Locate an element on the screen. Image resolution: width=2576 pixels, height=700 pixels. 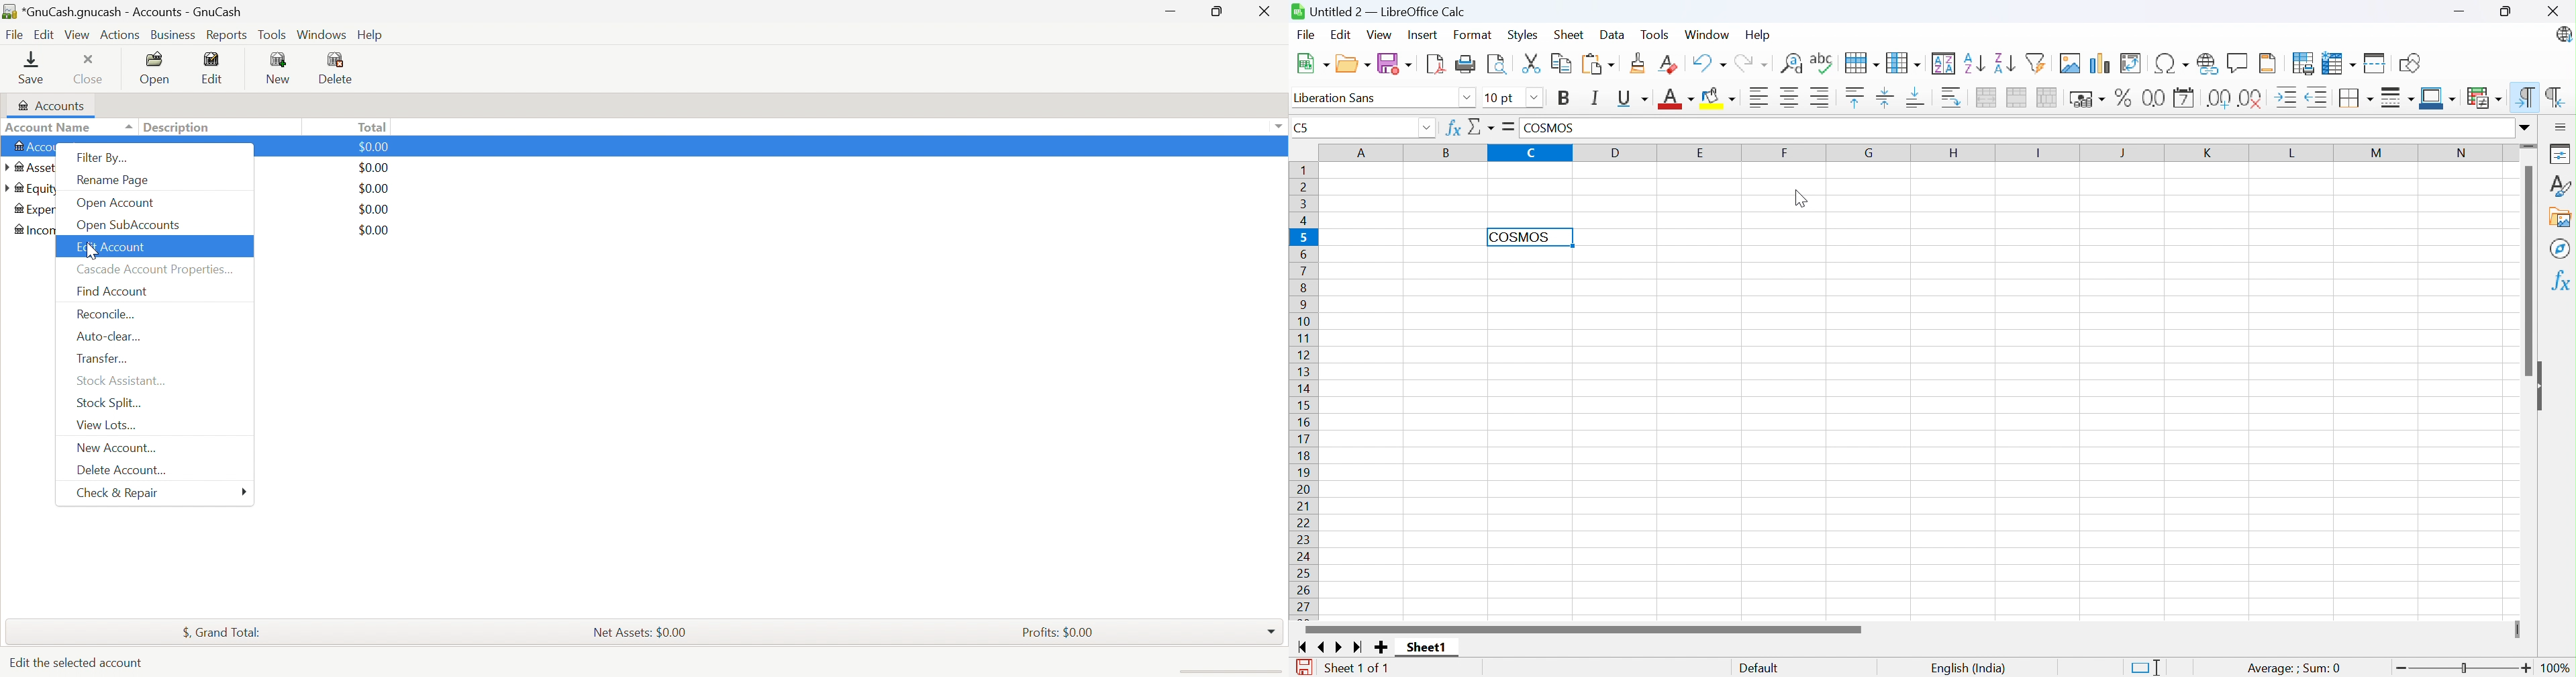
View is located at coordinates (1380, 35).